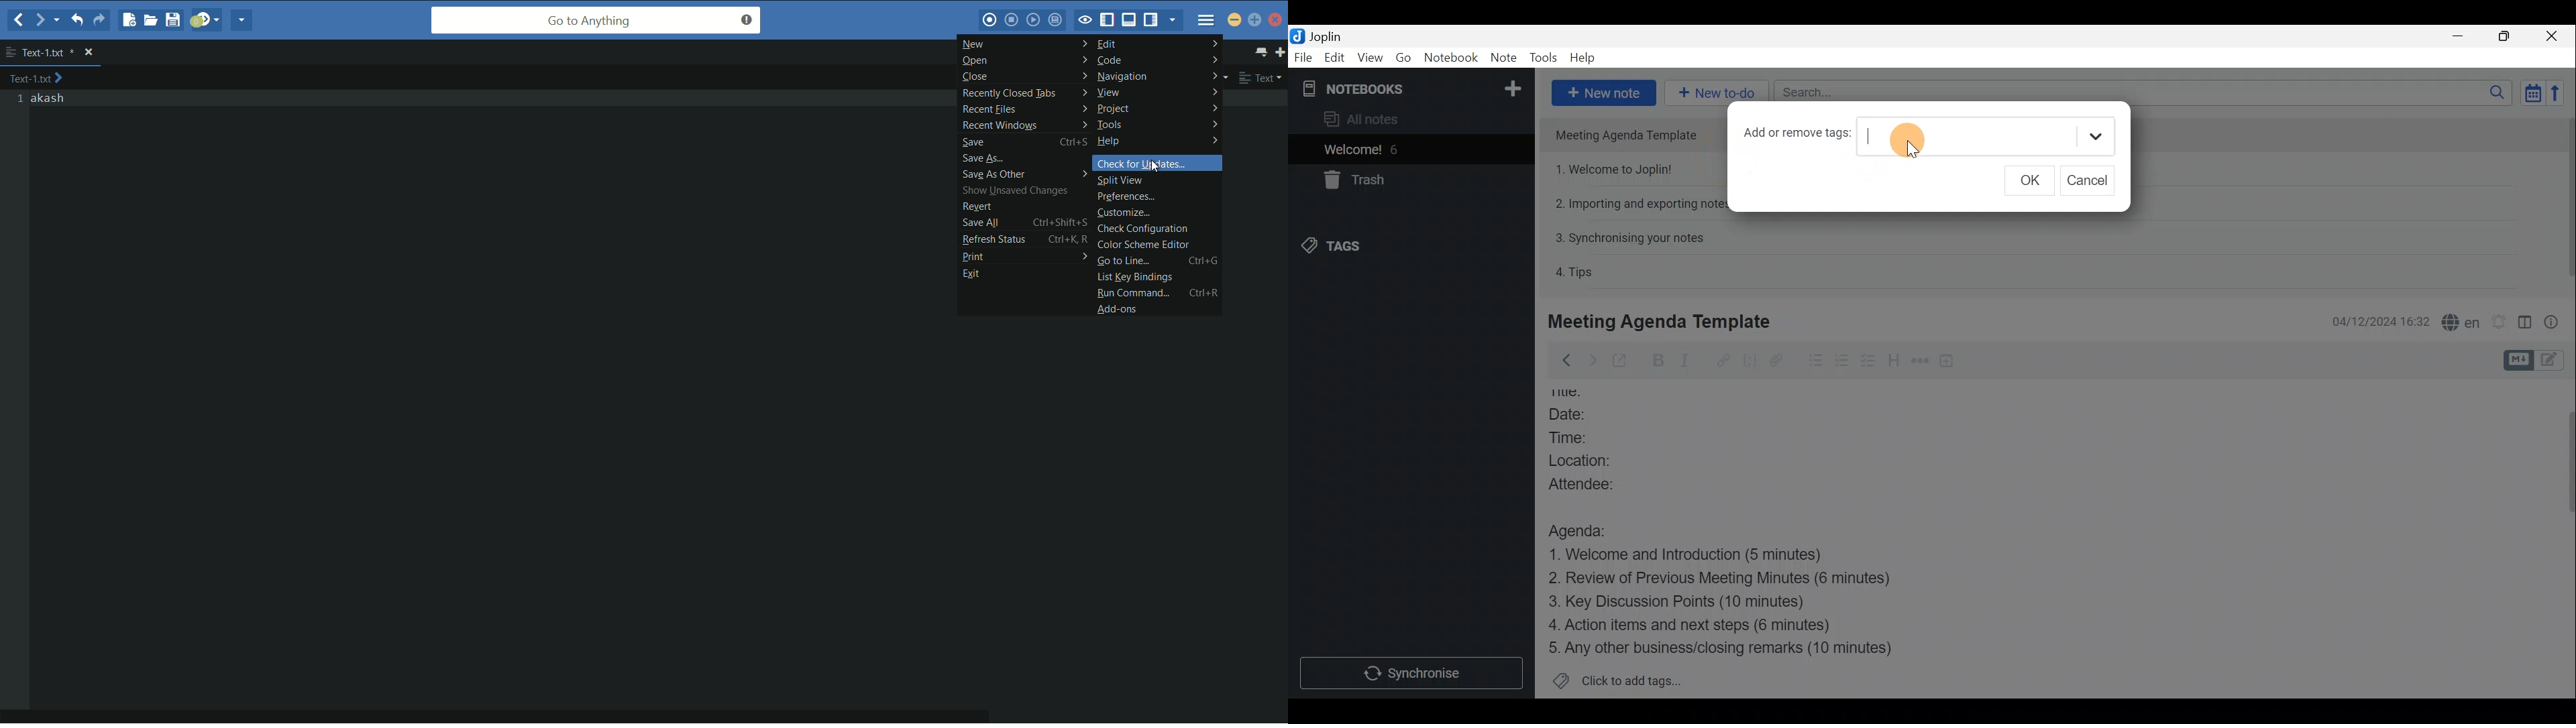 This screenshot has height=728, width=2576. What do you see at coordinates (1413, 88) in the screenshot?
I see `Notebooks` at bounding box center [1413, 88].